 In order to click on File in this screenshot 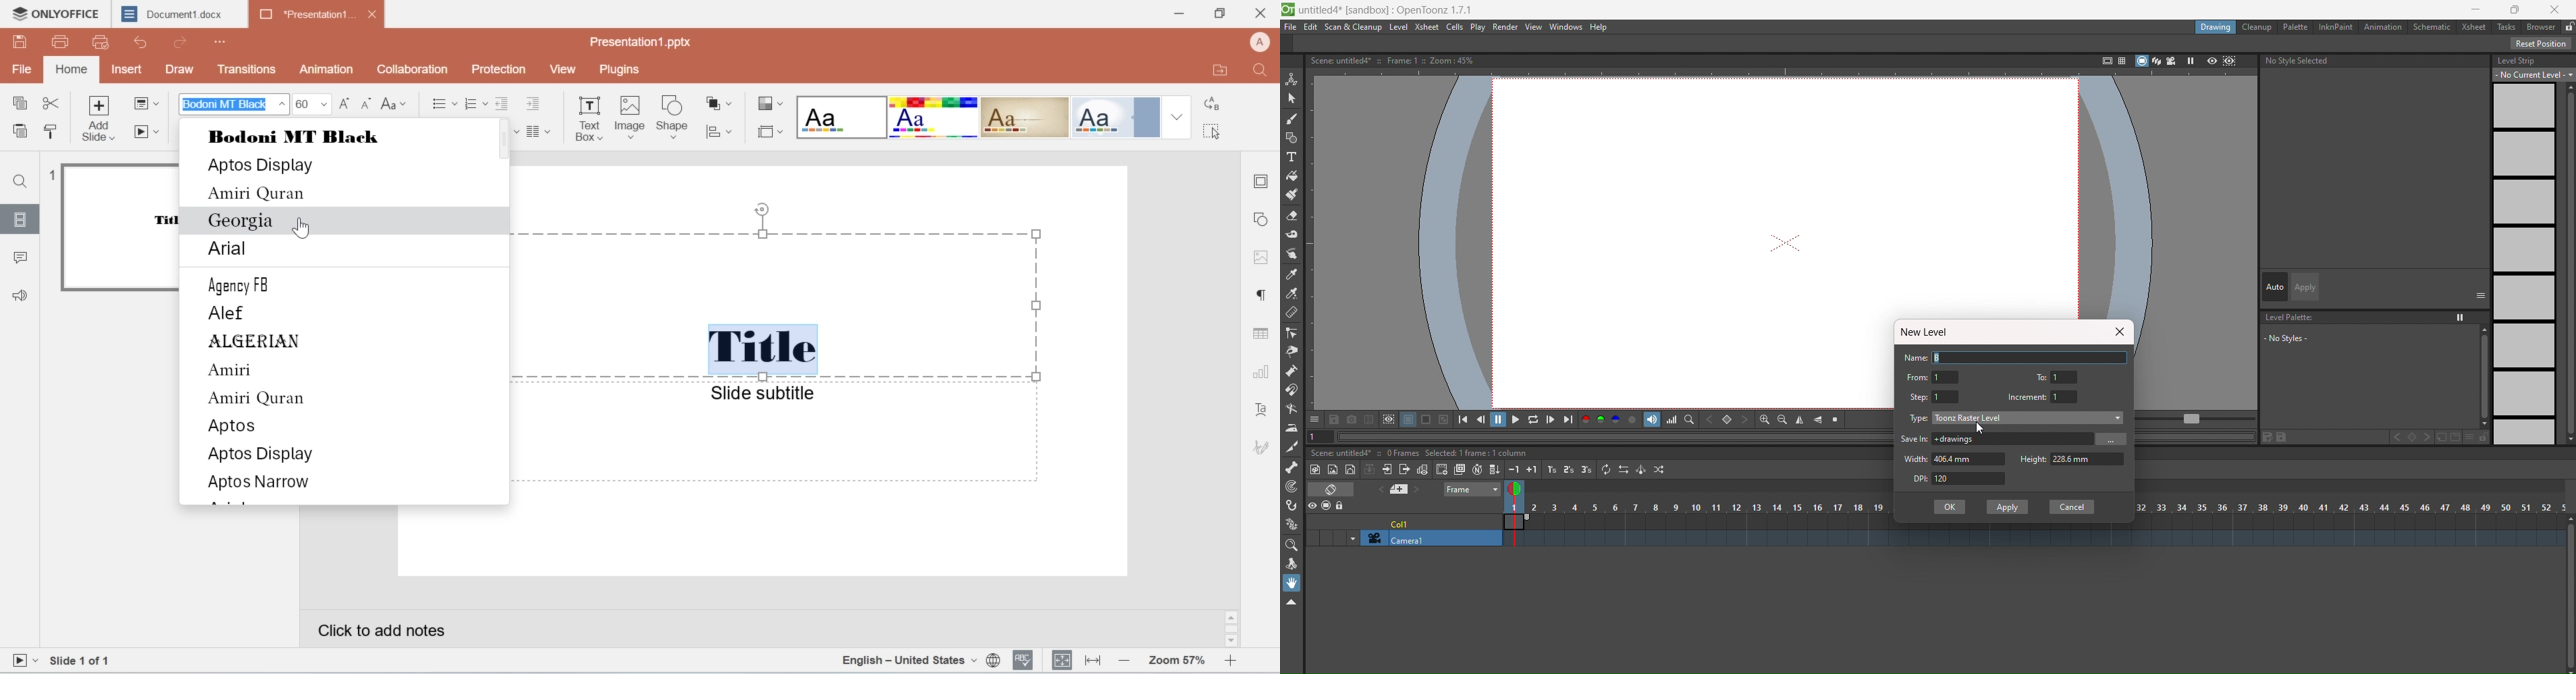, I will do `click(21, 68)`.